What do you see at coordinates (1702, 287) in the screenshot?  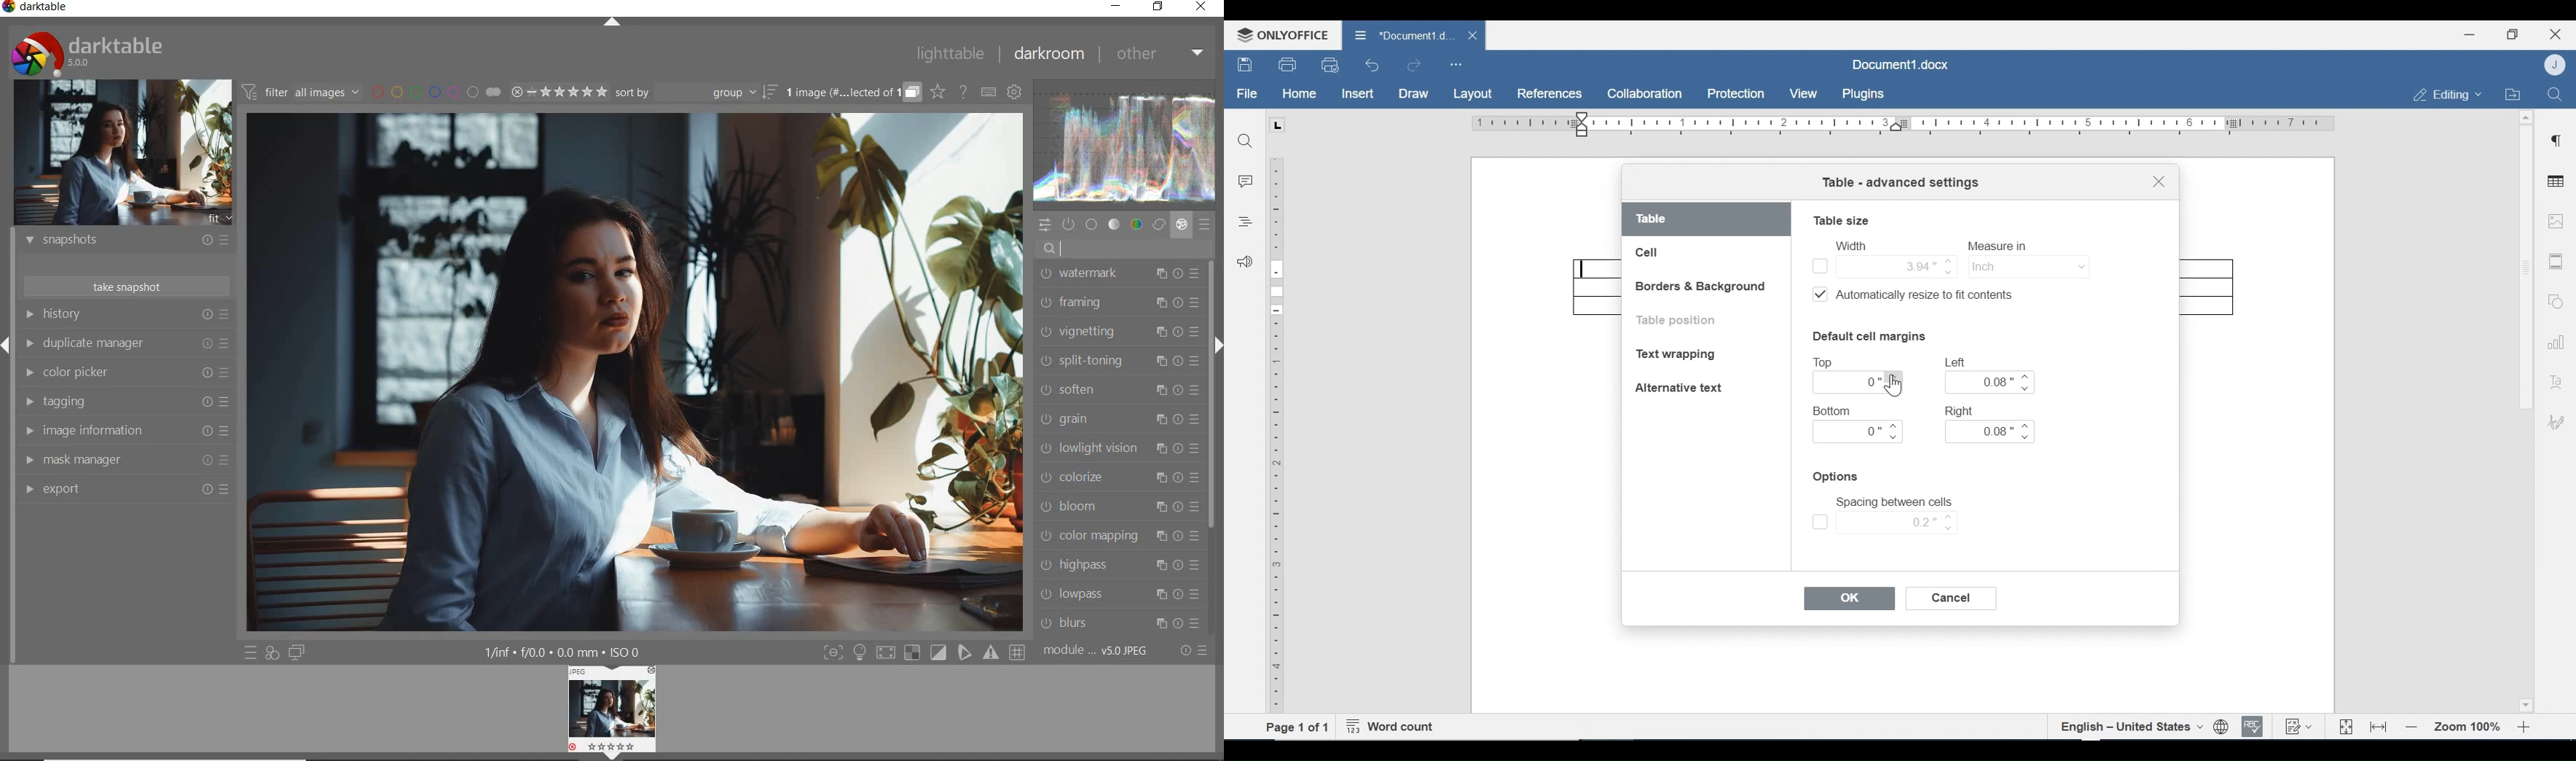 I see `Borders & Background` at bounding box center [1702, 287].